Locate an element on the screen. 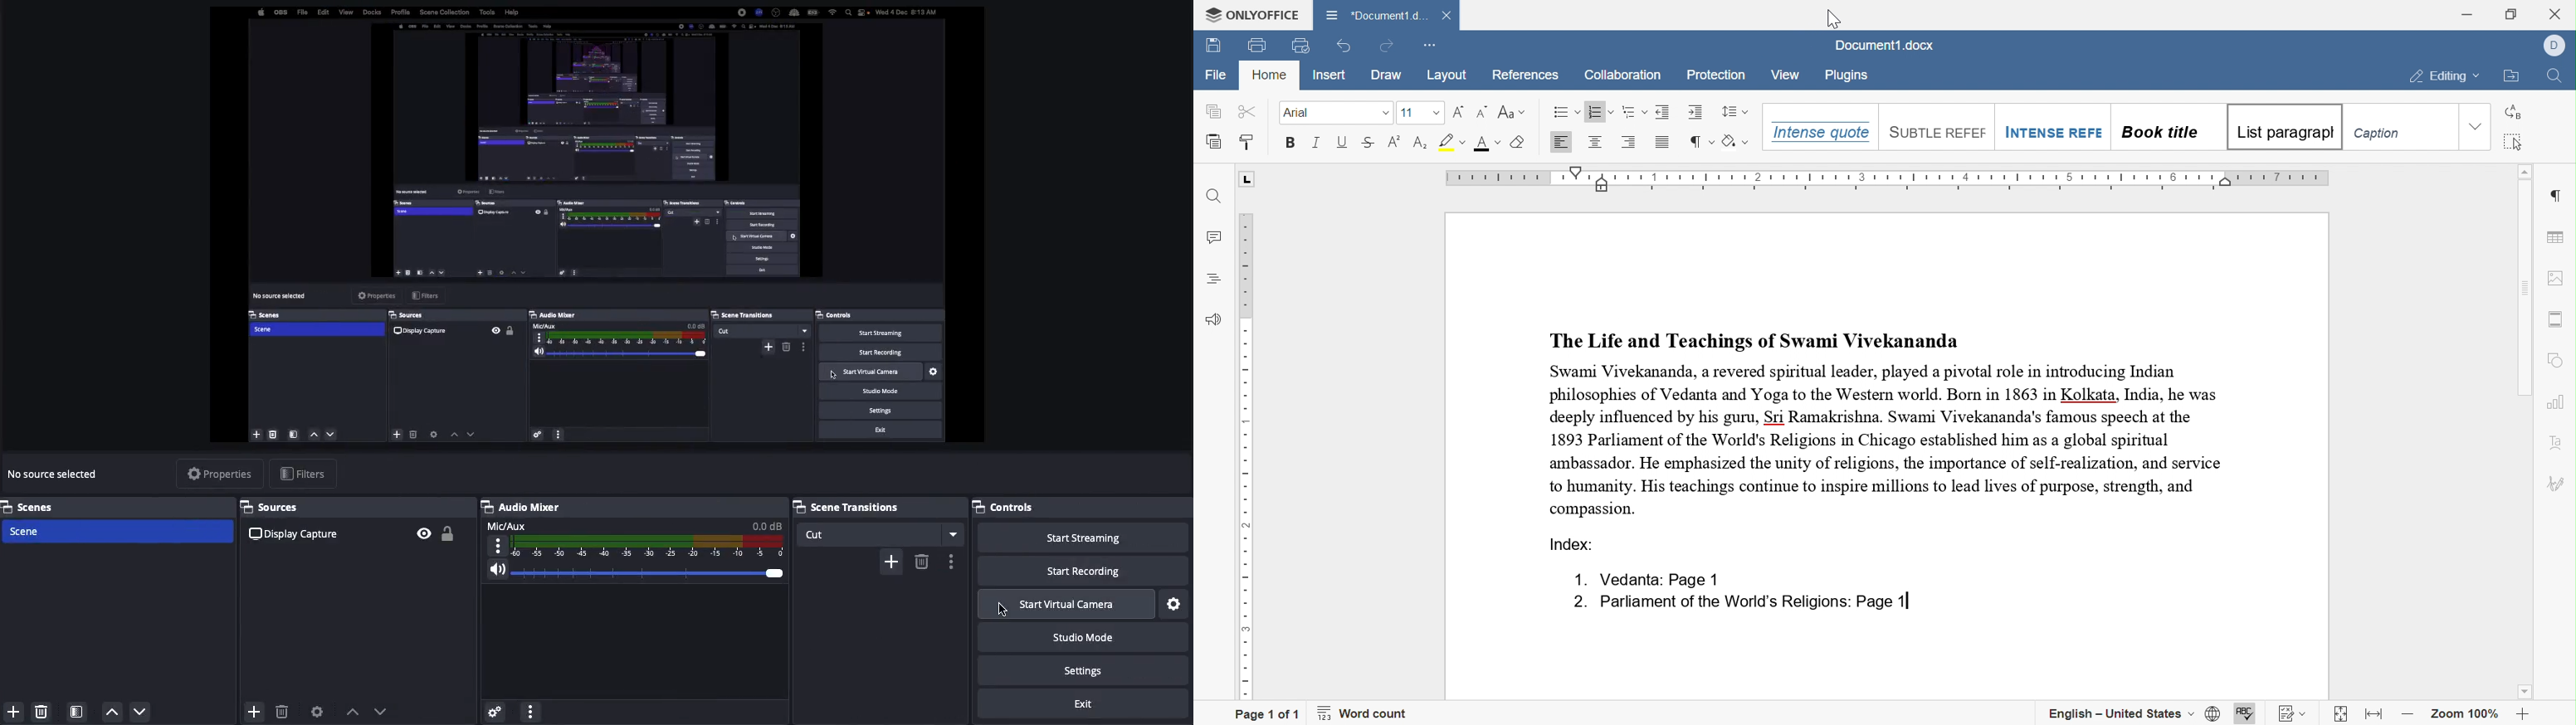 This screenshot has height=728, width=2576. decrease indent is located at coordinates (1664, 112).